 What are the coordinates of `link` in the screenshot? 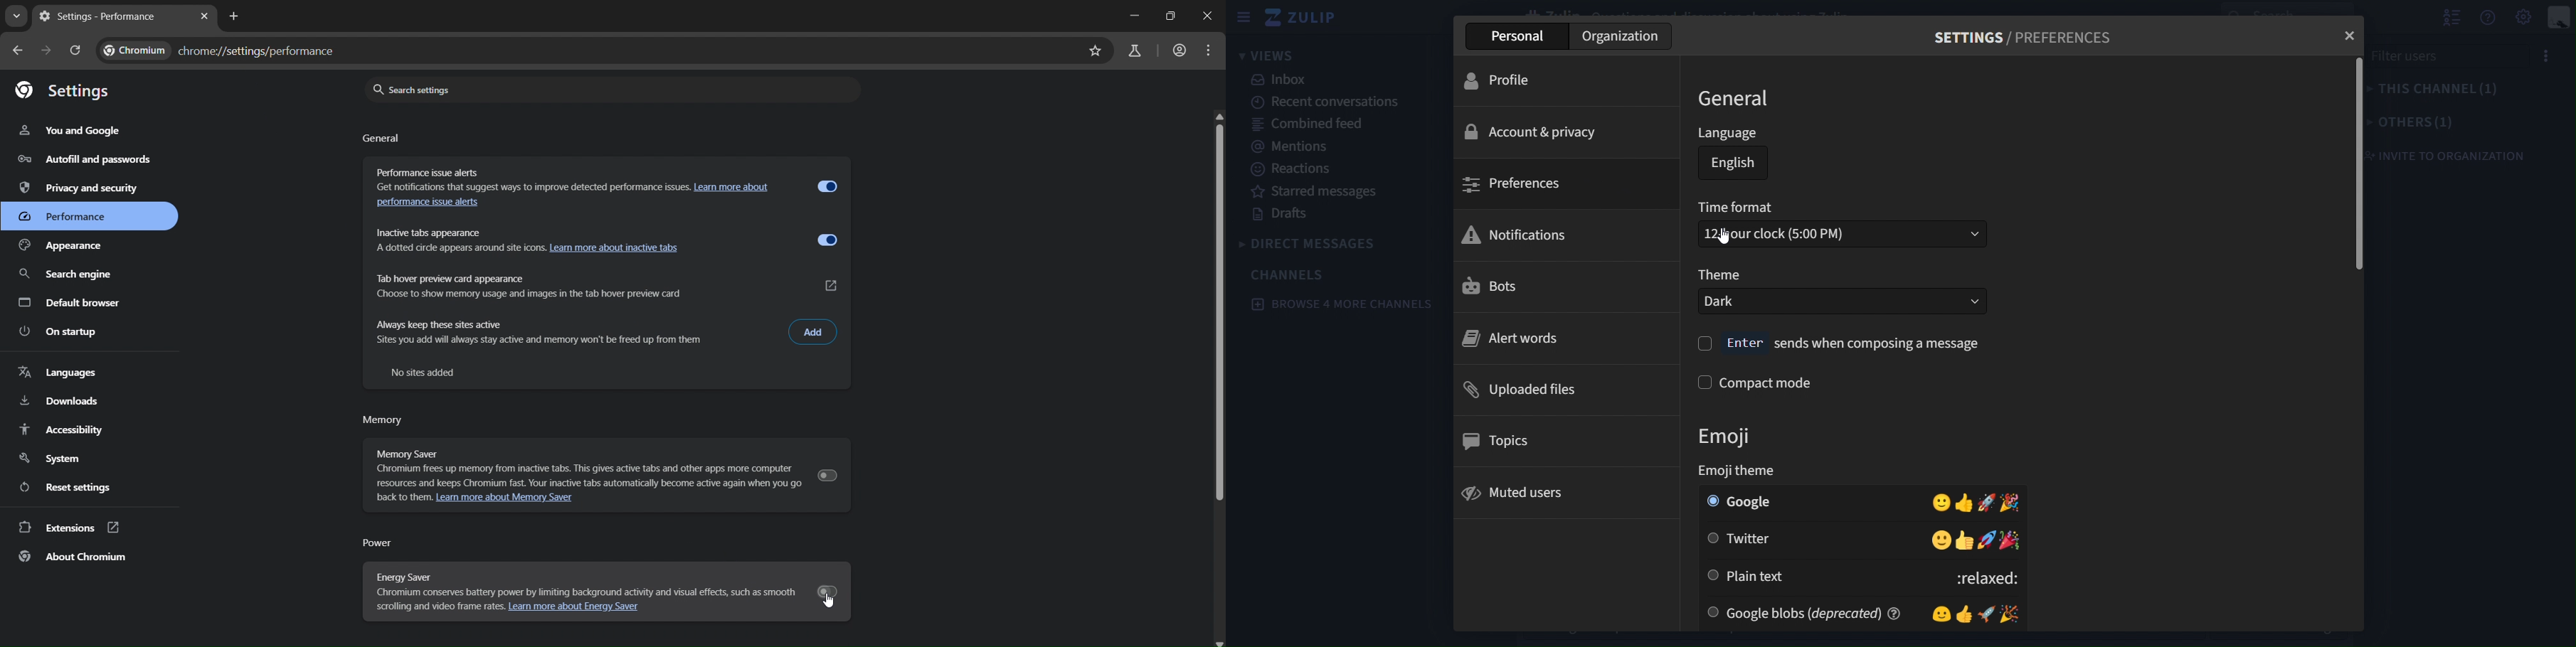 It's located at (833, 285).